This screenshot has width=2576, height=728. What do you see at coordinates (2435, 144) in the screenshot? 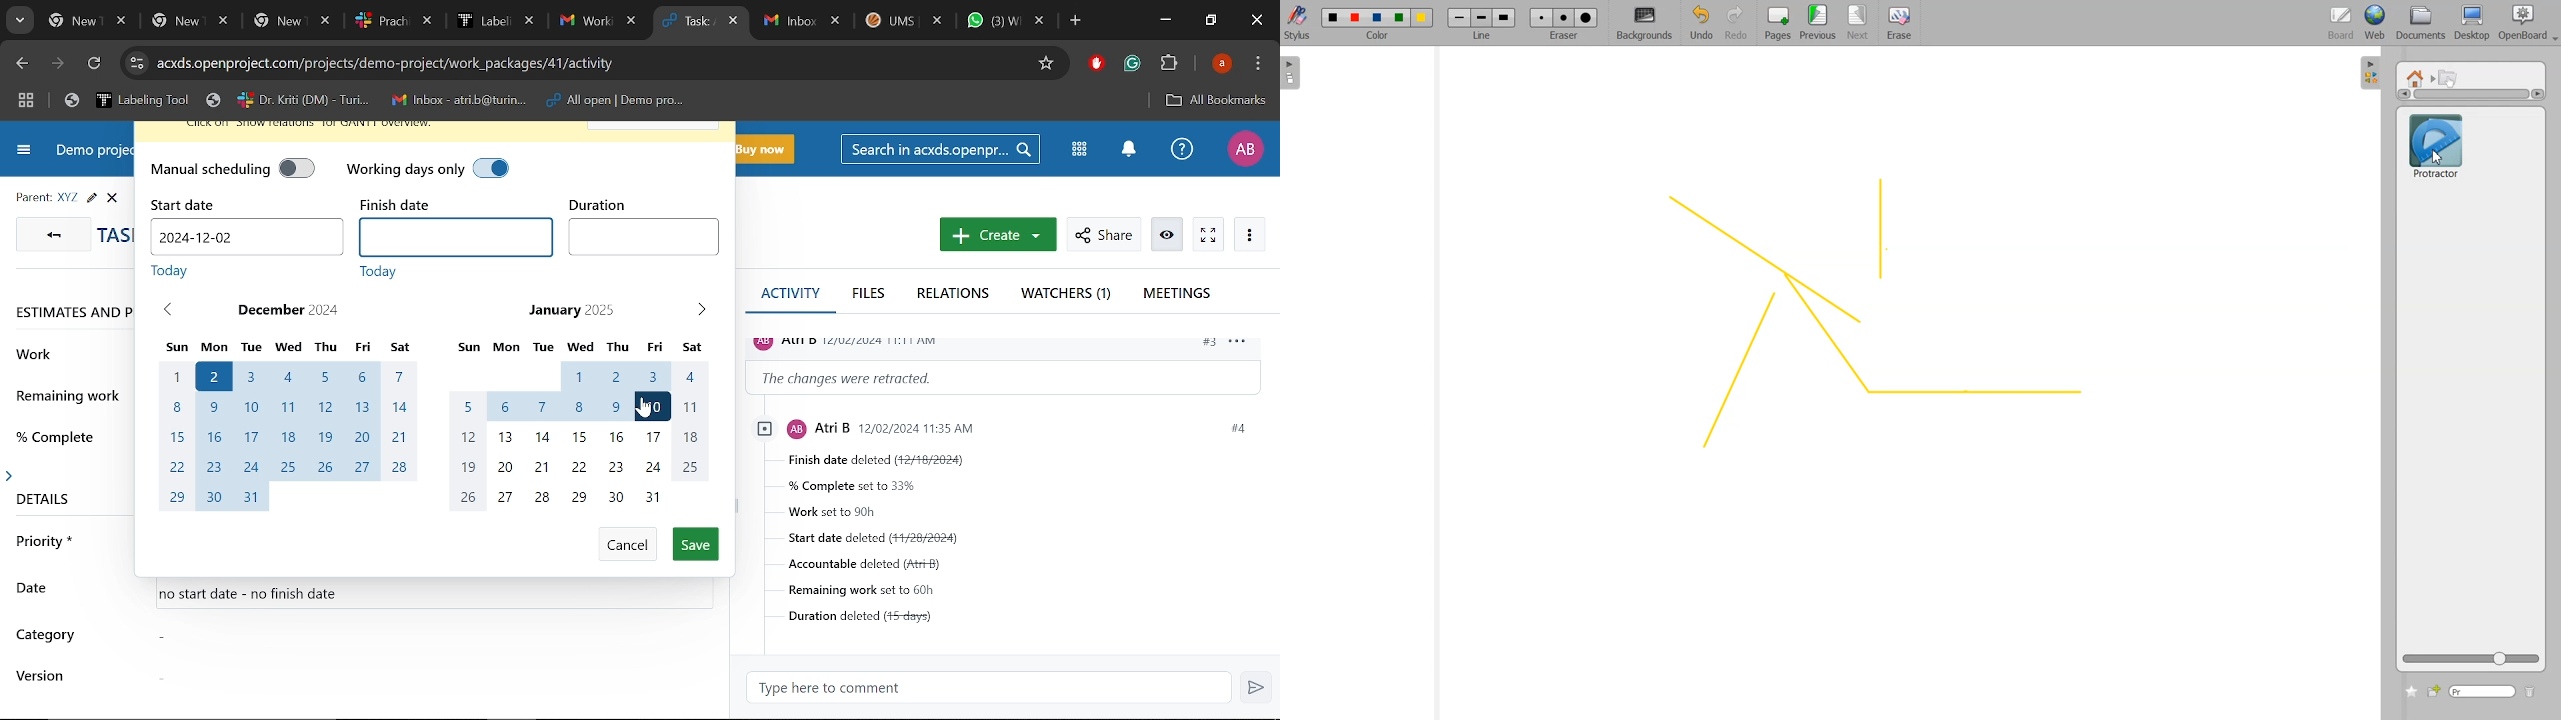
I see `Protractor` at bounding box center [2435, 144].